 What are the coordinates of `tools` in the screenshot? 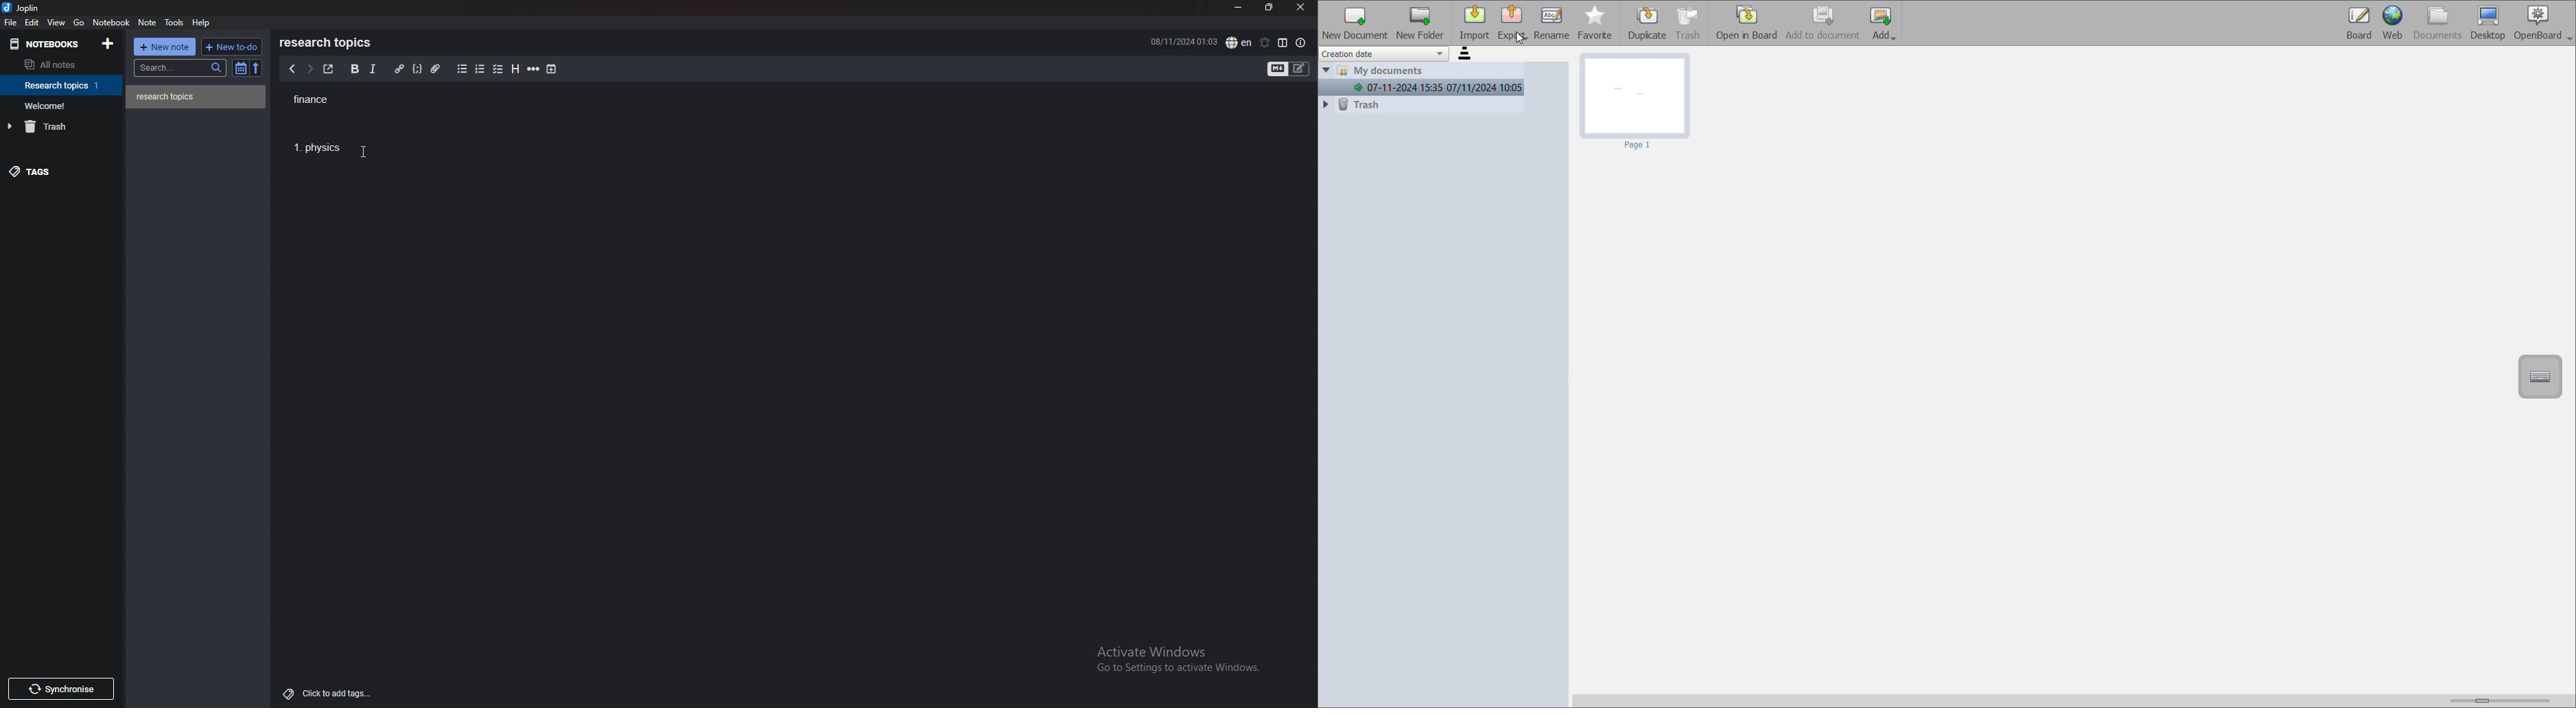 It's located at (174, 23).